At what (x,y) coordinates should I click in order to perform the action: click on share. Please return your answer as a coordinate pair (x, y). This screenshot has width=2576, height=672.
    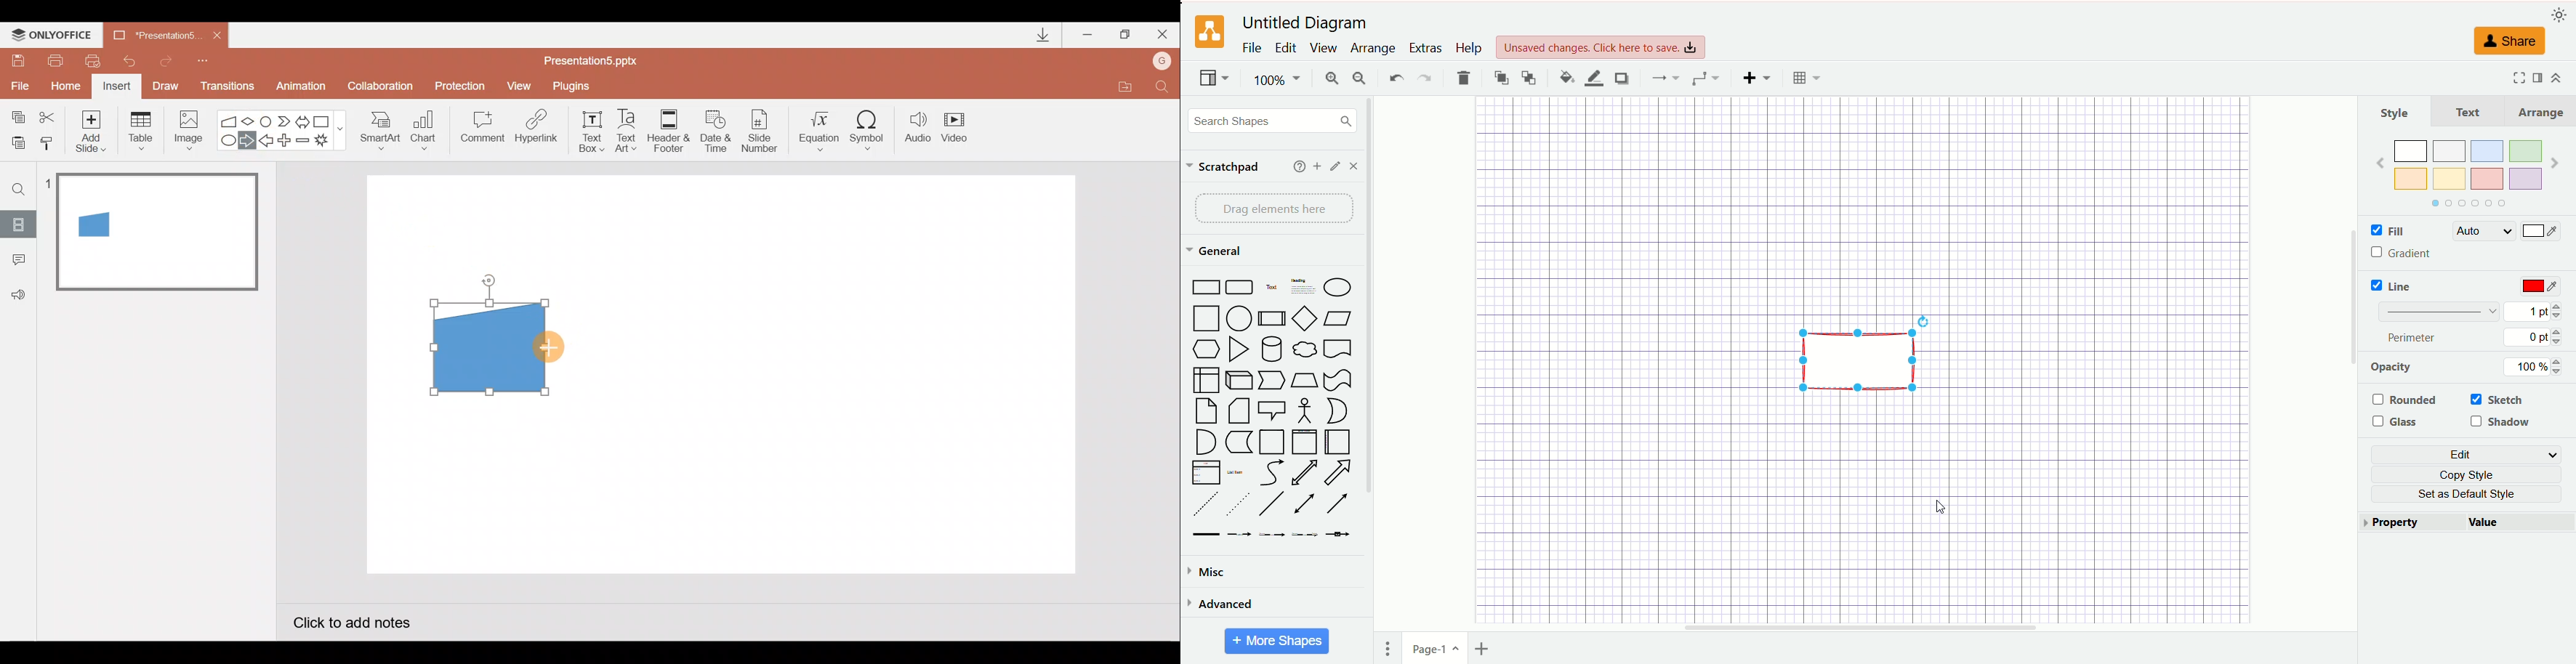
    Looking at the image, I should click on (2513, 41).